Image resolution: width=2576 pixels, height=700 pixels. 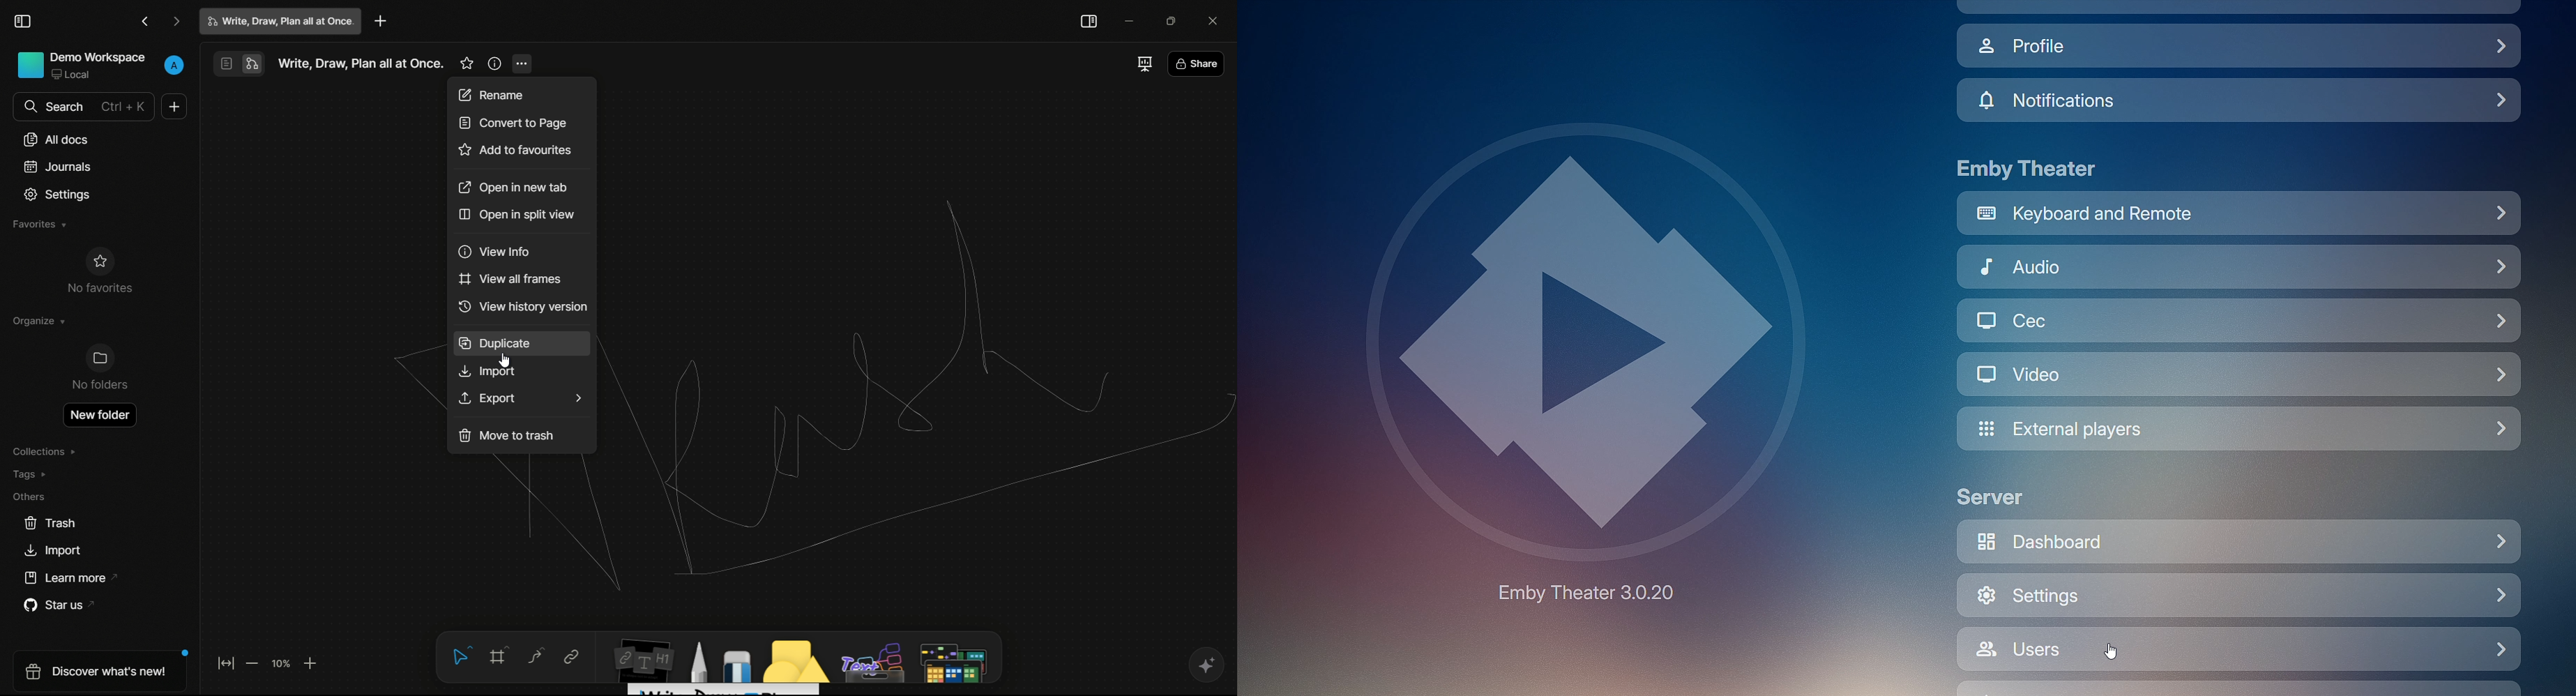 I want to click on Subttiles, so click(x=2238, y=320).